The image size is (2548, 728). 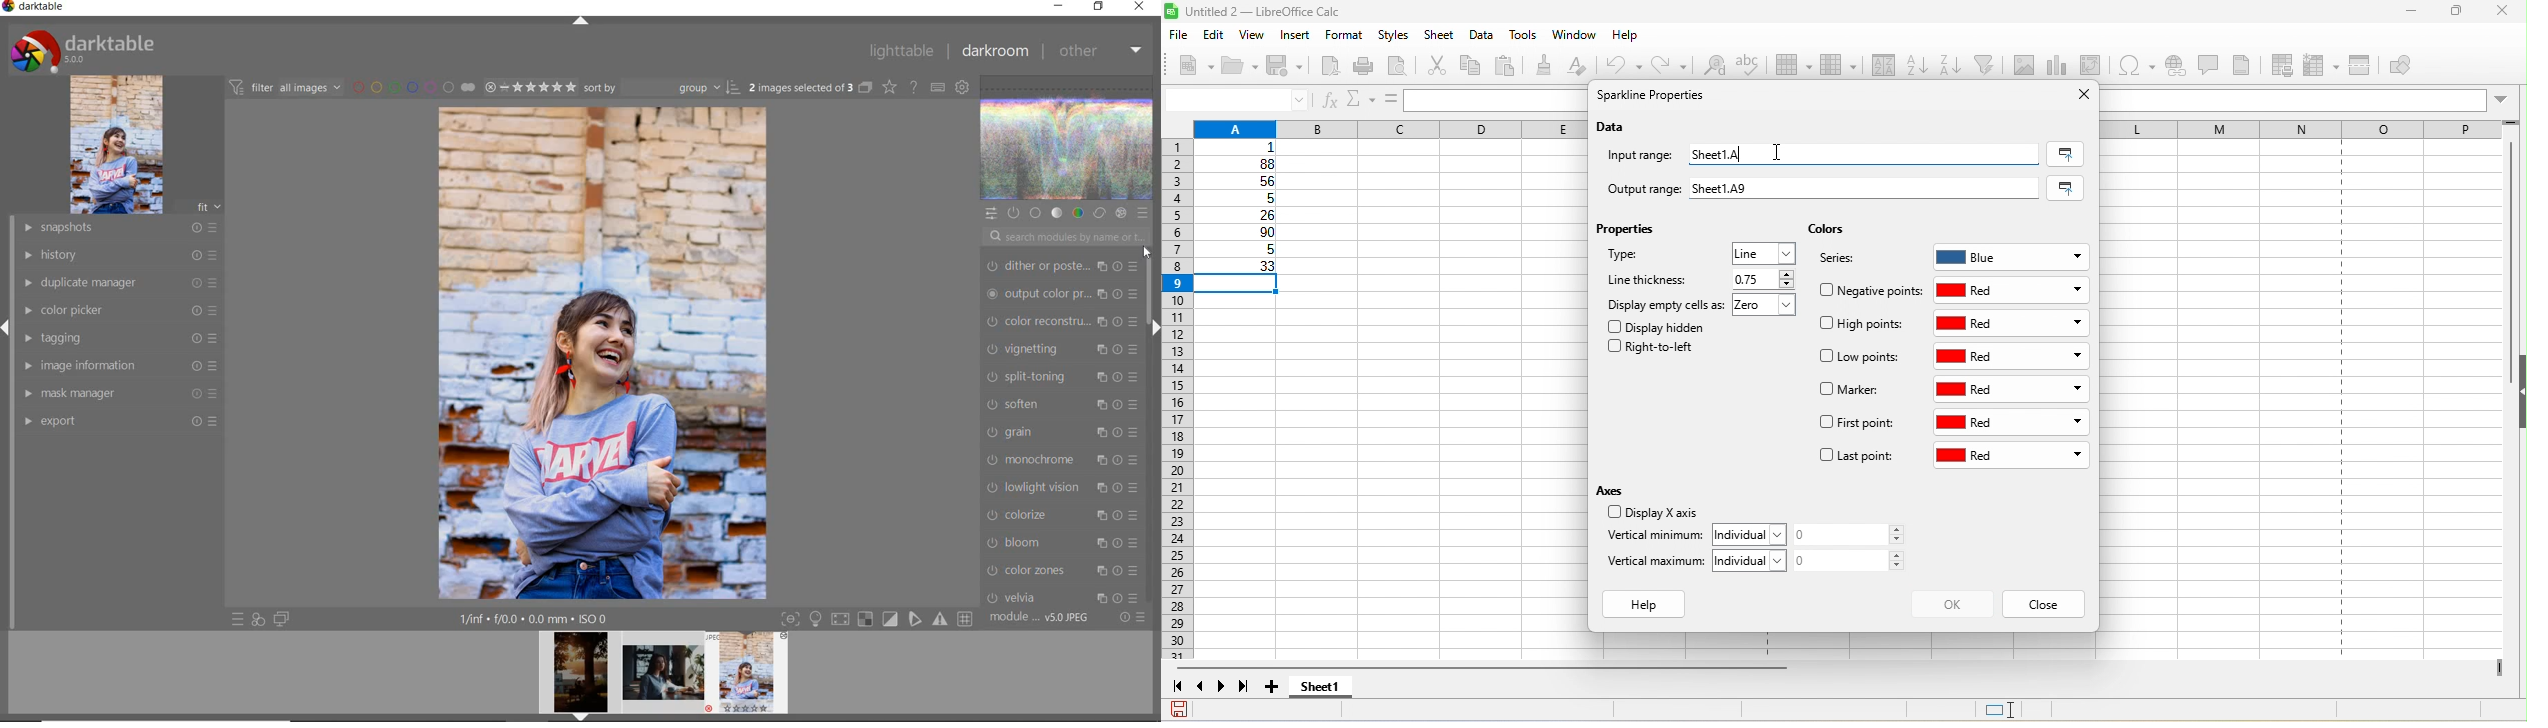 I want to click on copy, so click(x=1472, y=65).